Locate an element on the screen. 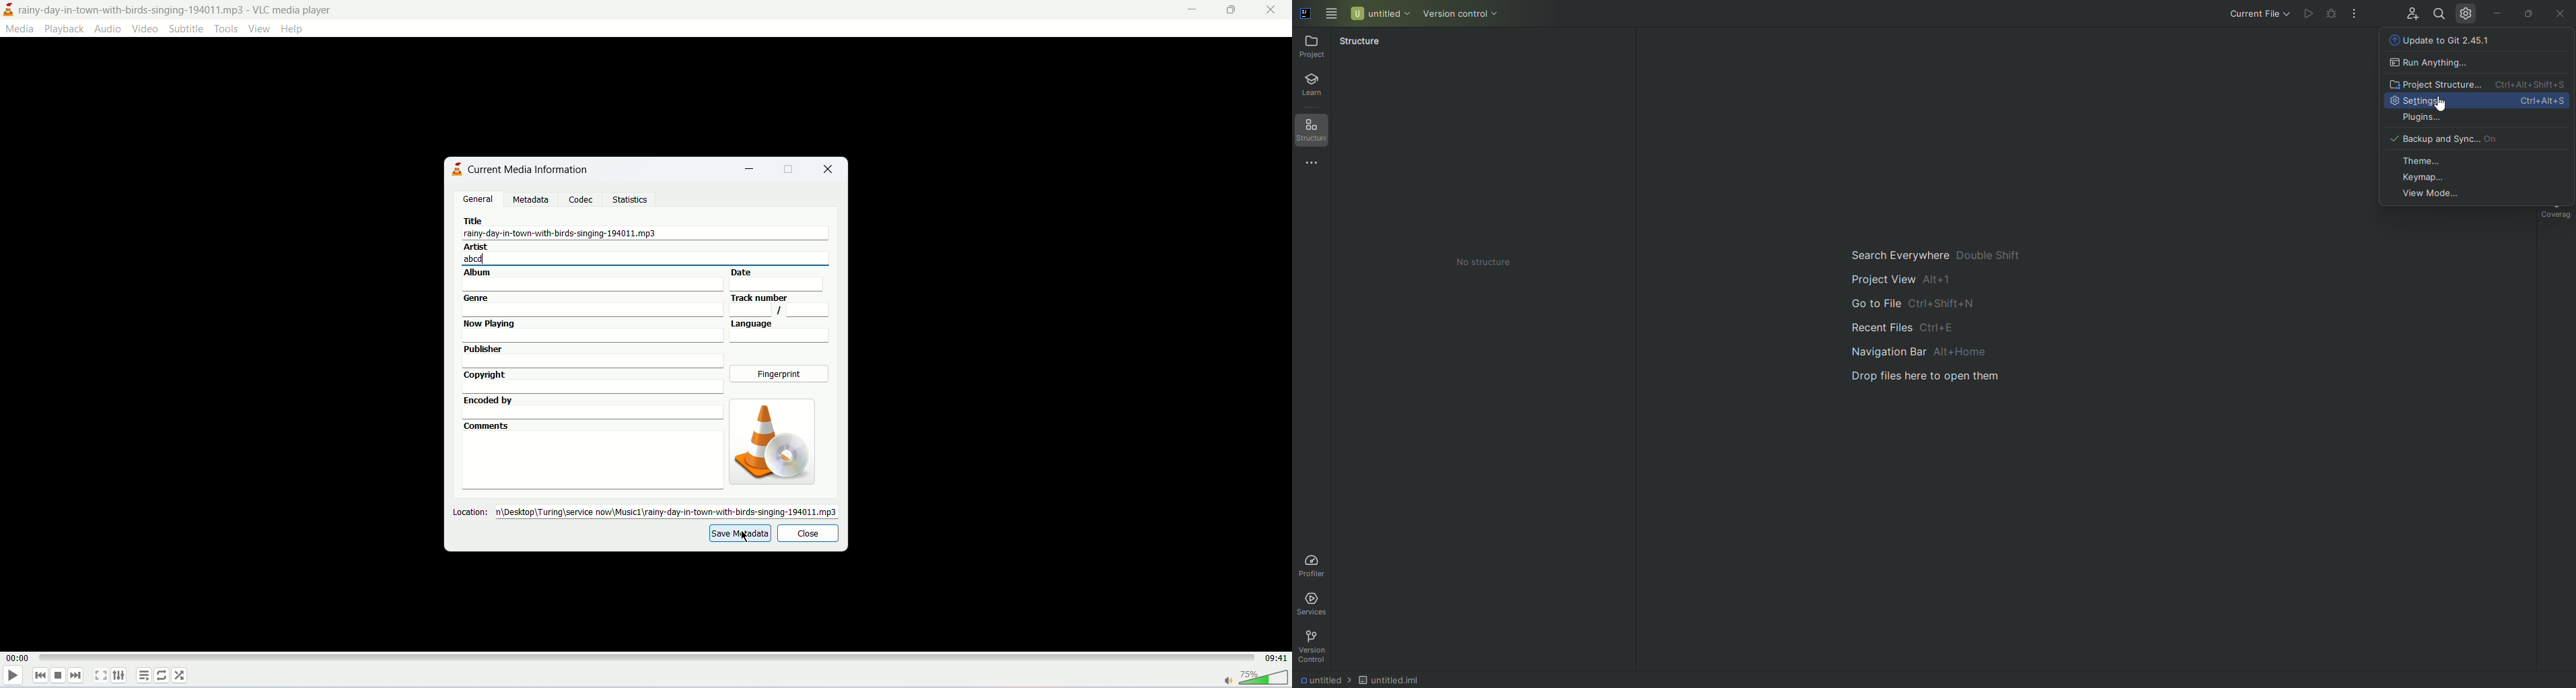 This screenshot has height=700, width=2576. Settings is located at coordinates (2435, 102).